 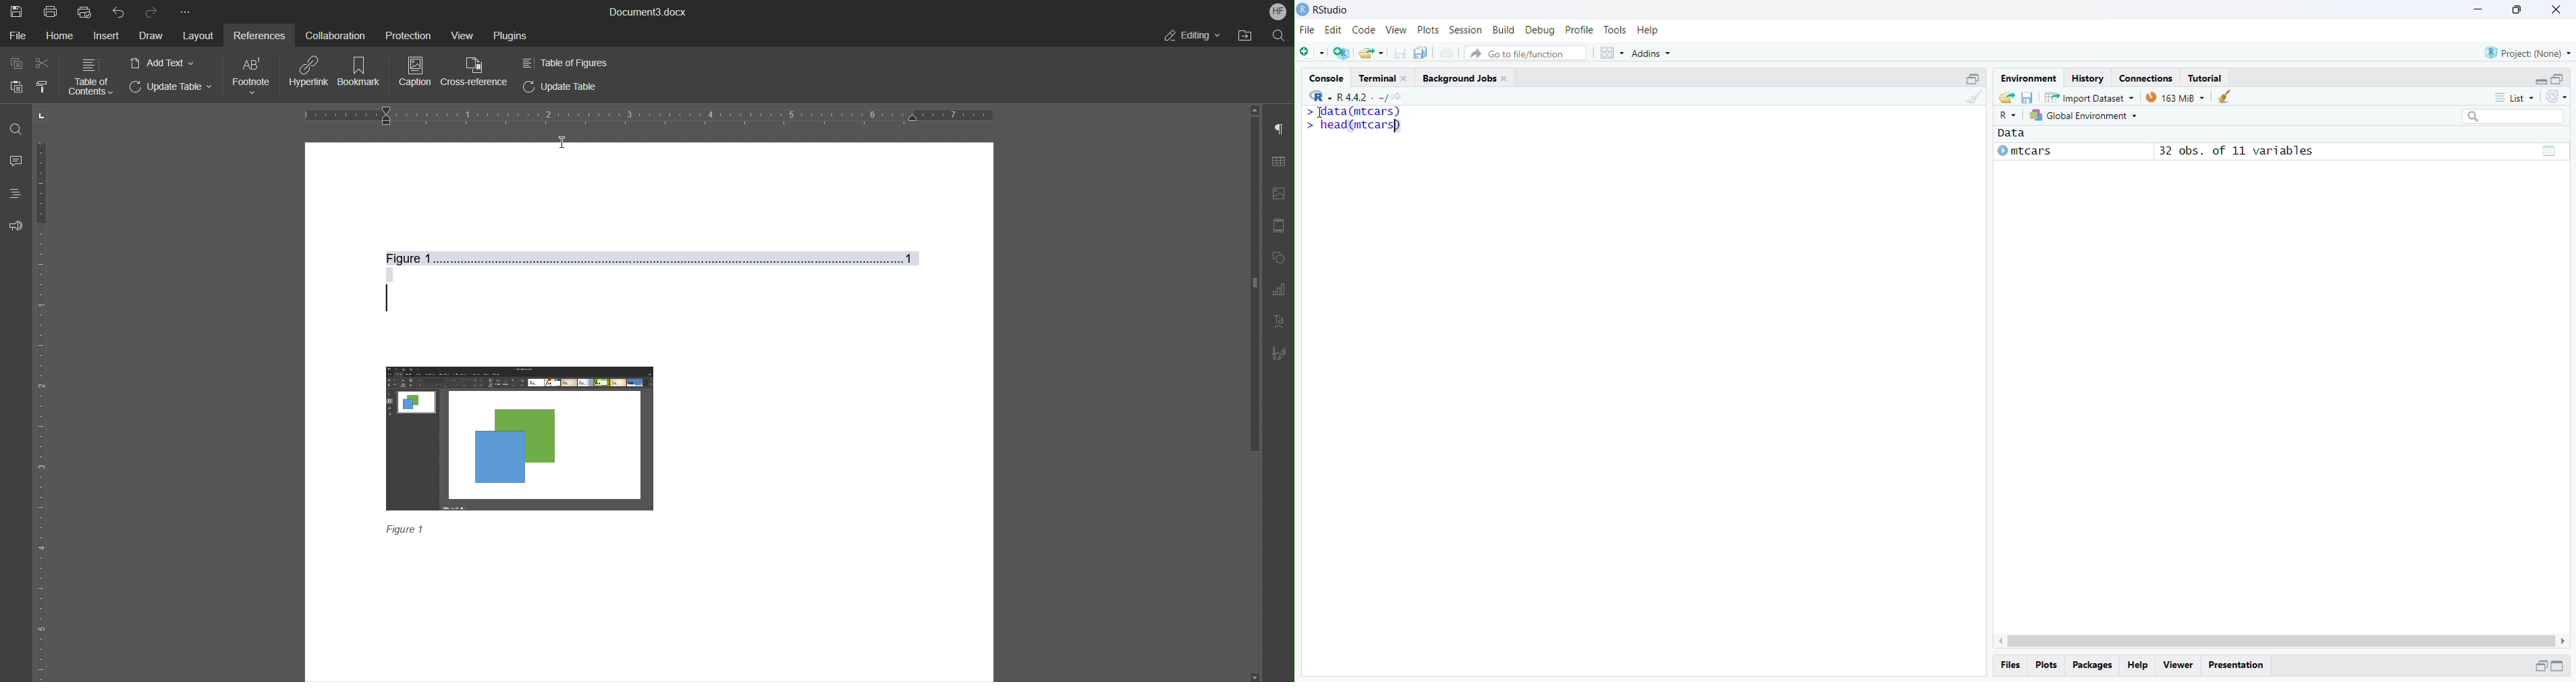 What do you see at coordinates (1365, 31) in the screenshot?
I see `code` at bounding box center [1365, 31].